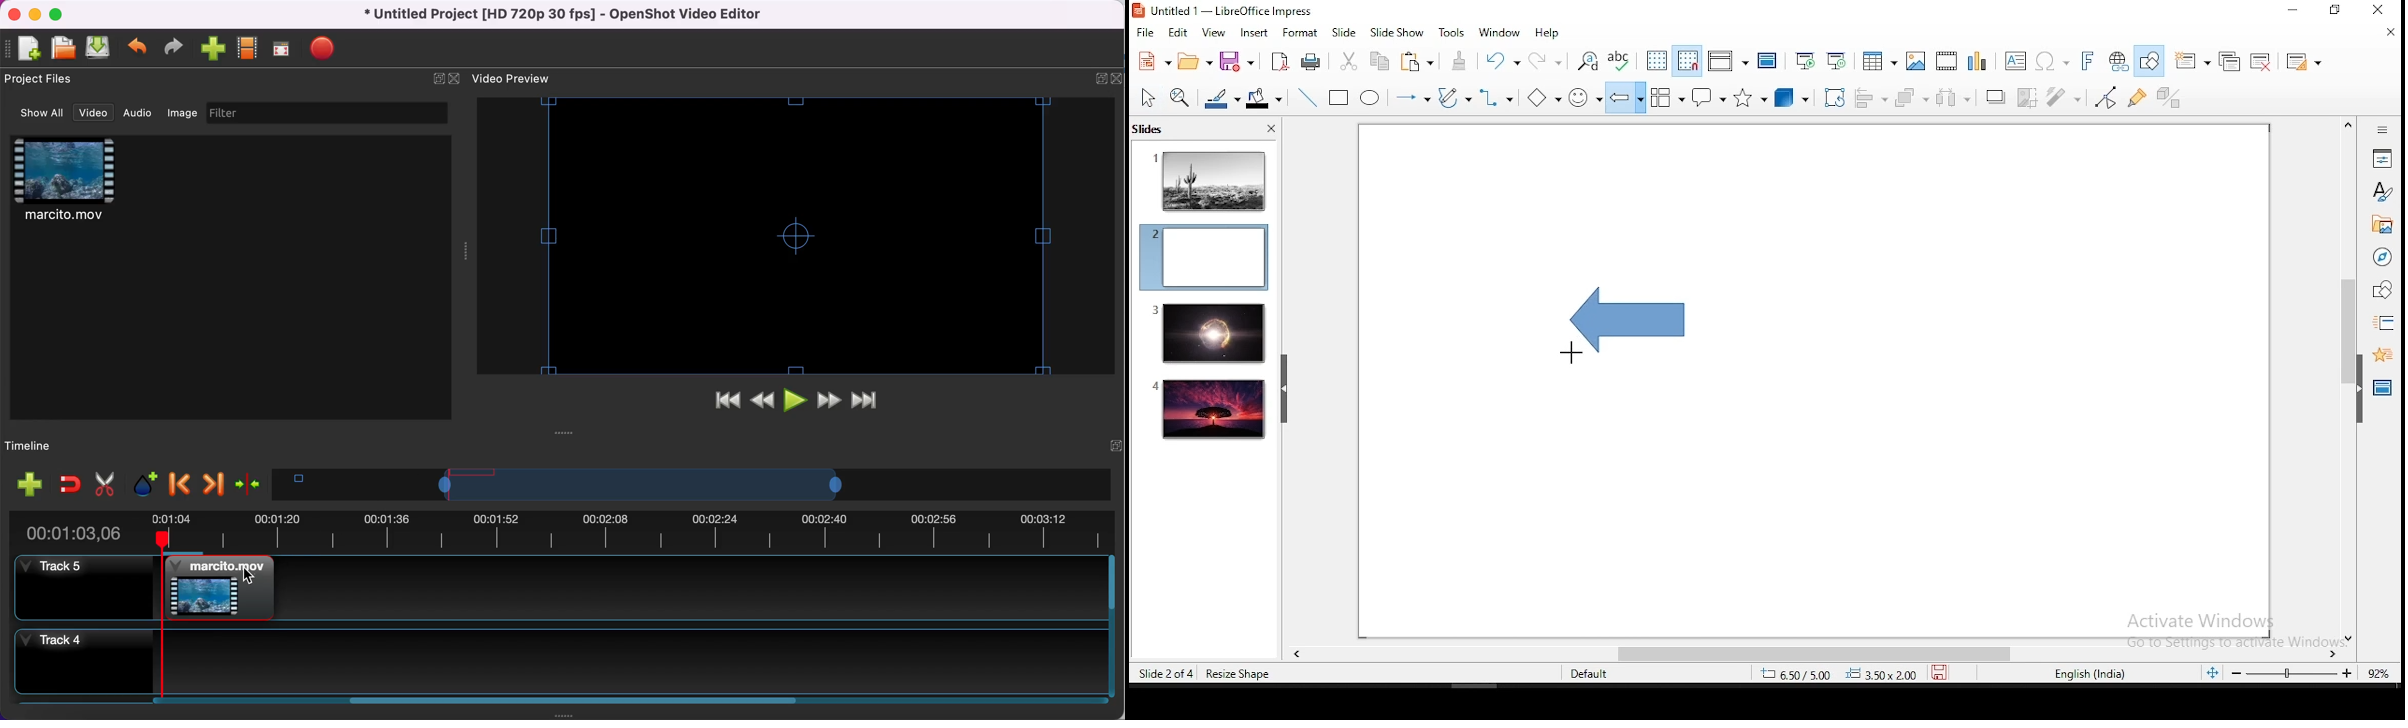  What do you see at coordinates (1709, 98) in the screenshot?
I see `callout shapes` at bounding box center [1709, 98].